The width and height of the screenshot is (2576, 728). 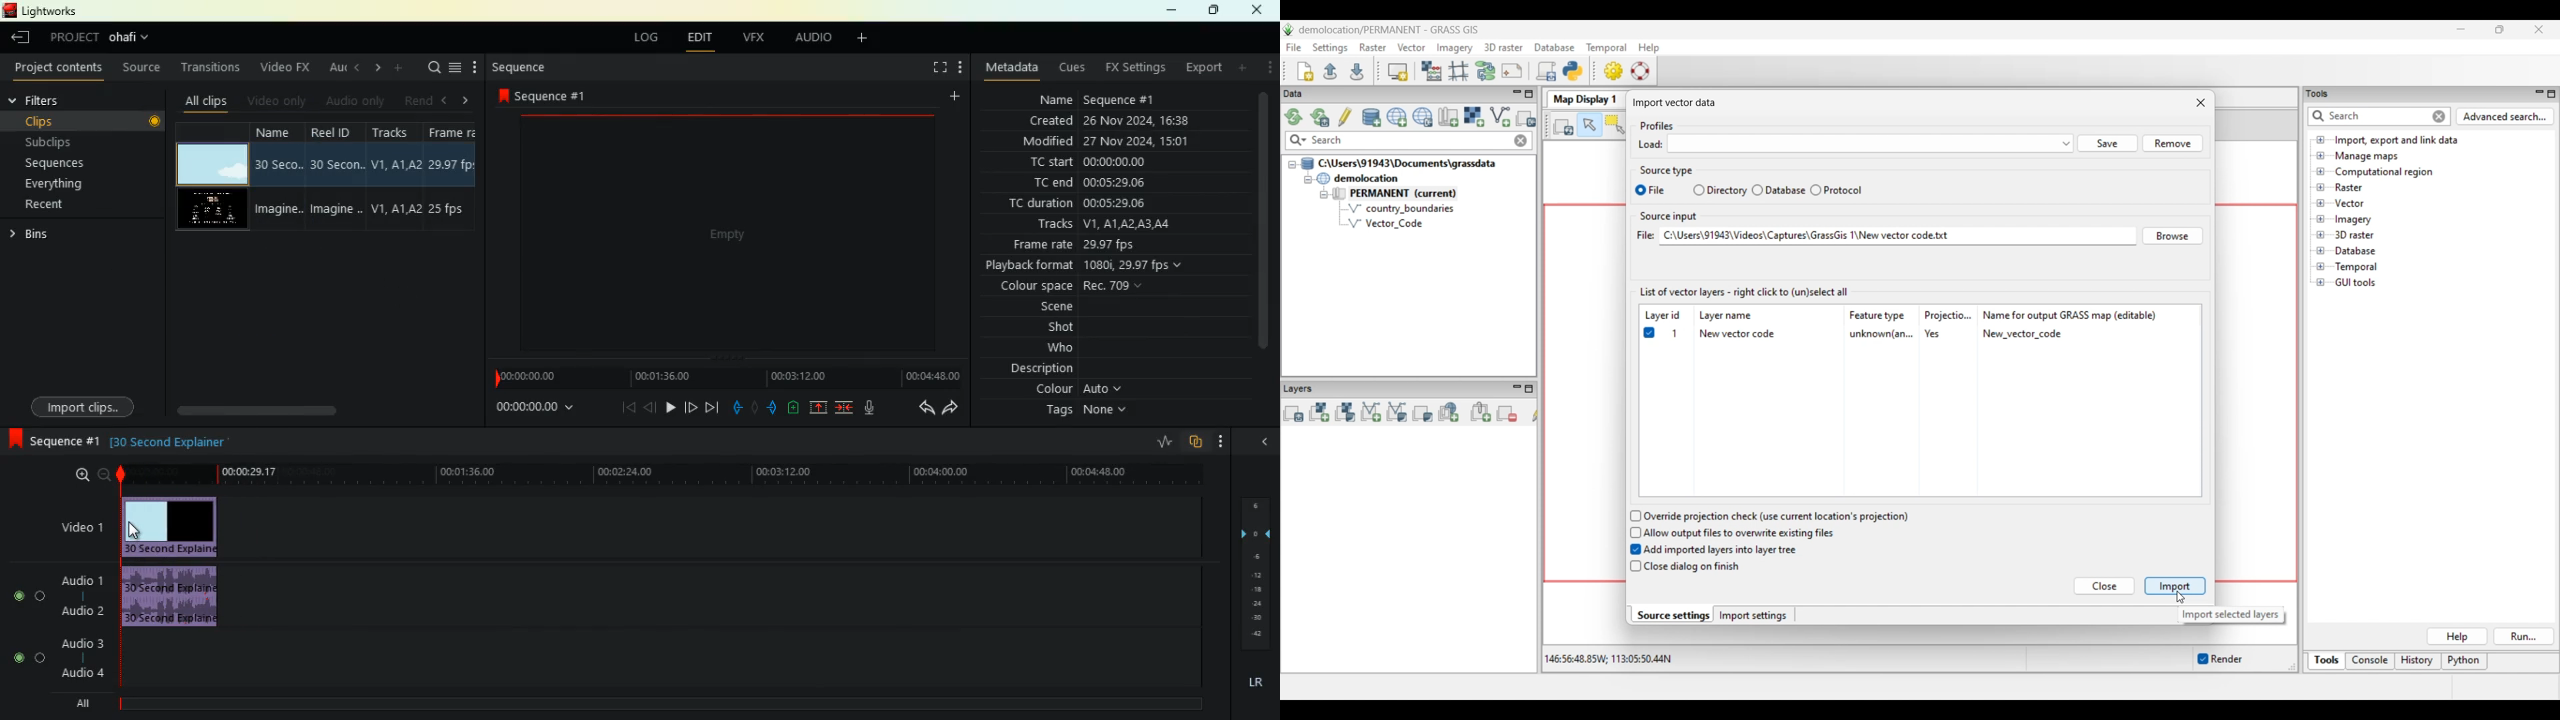 What do you see at coordinates (1084, 413) in the screenshot?
I see `tags` at bounding box center [1084, 413].